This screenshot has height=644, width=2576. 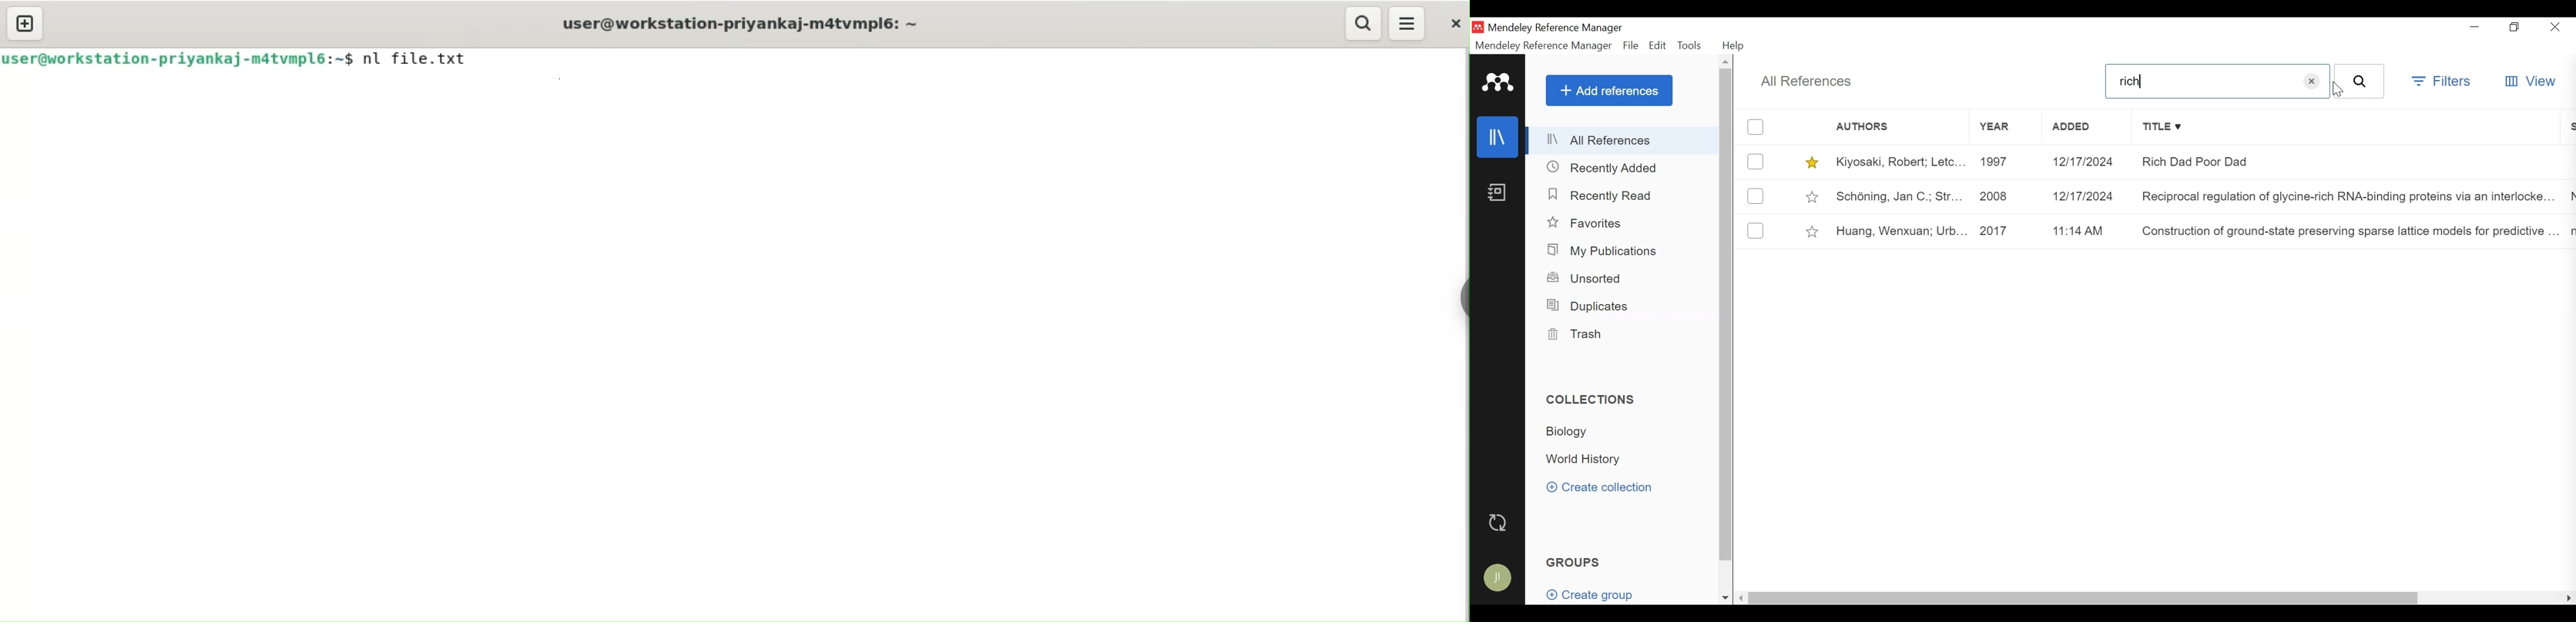 What do you see at coordinates (2440, 81) in the screenshot?
I see `Filter` at bounding box center [2440, 81].